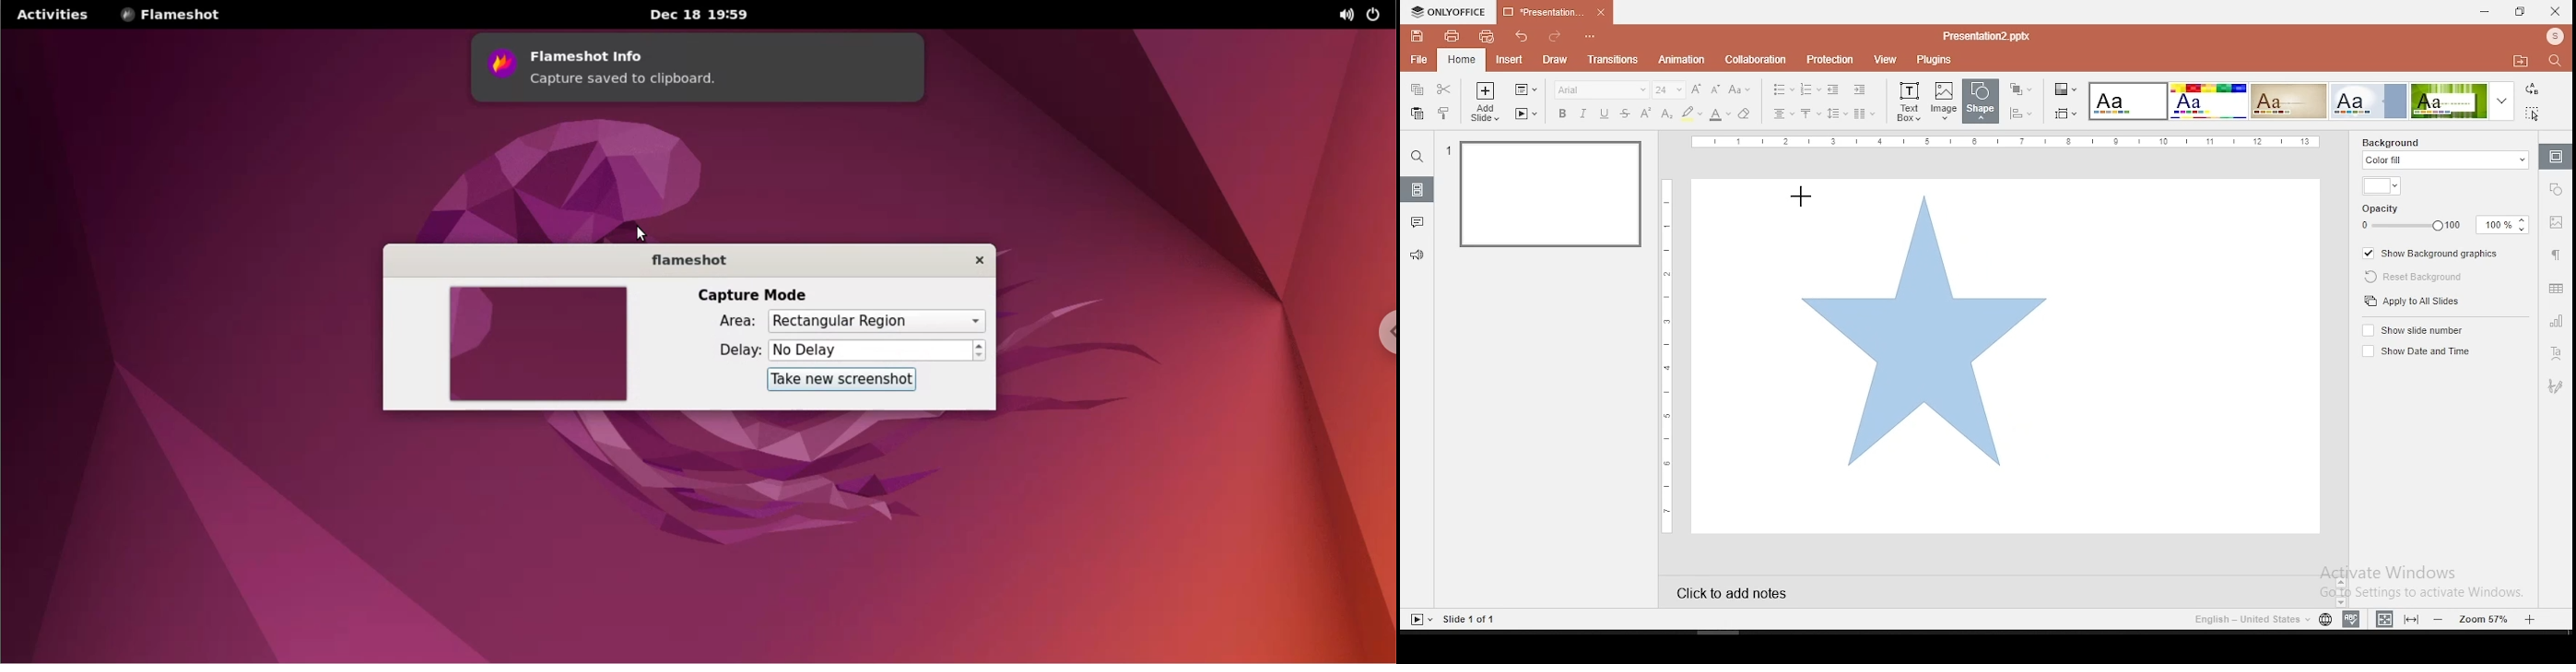 This screenshot has height=672, width=2576. I want to click on font size, so click(1670, 89).